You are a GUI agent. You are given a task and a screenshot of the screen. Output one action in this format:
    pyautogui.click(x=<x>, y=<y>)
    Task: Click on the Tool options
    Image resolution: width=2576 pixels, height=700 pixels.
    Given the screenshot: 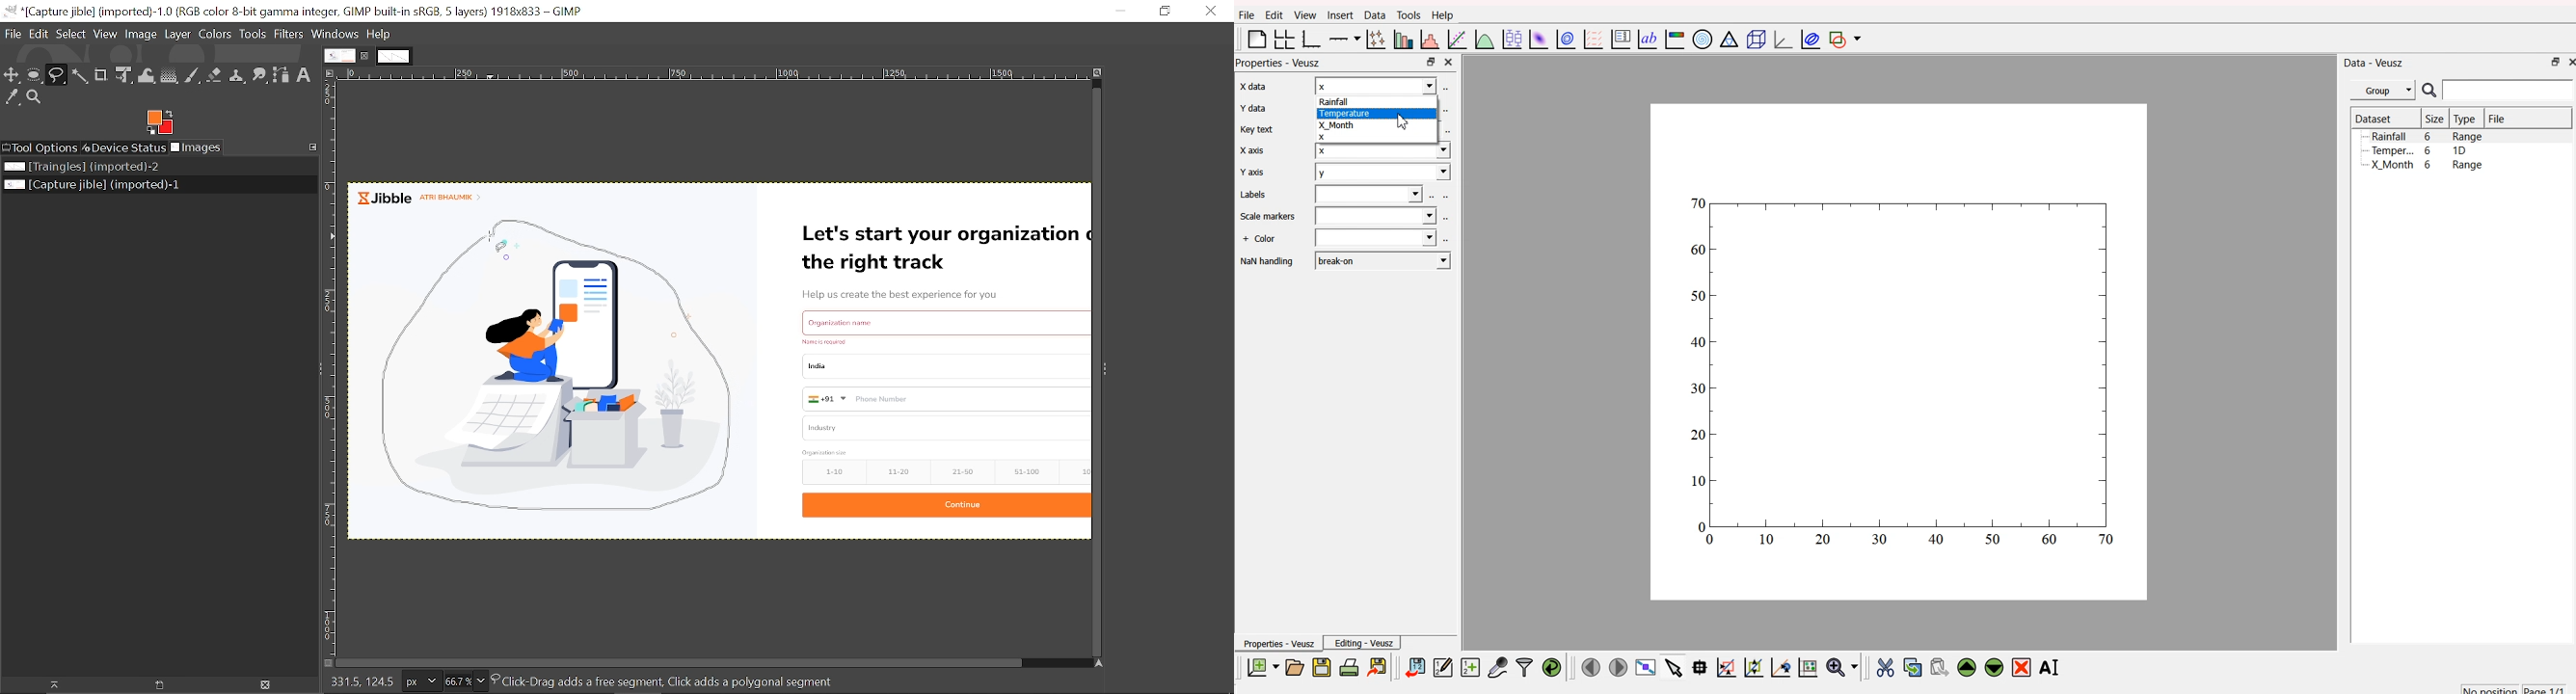 What is the action you would take?
    pyautogui.click(x=40, y=147)
    